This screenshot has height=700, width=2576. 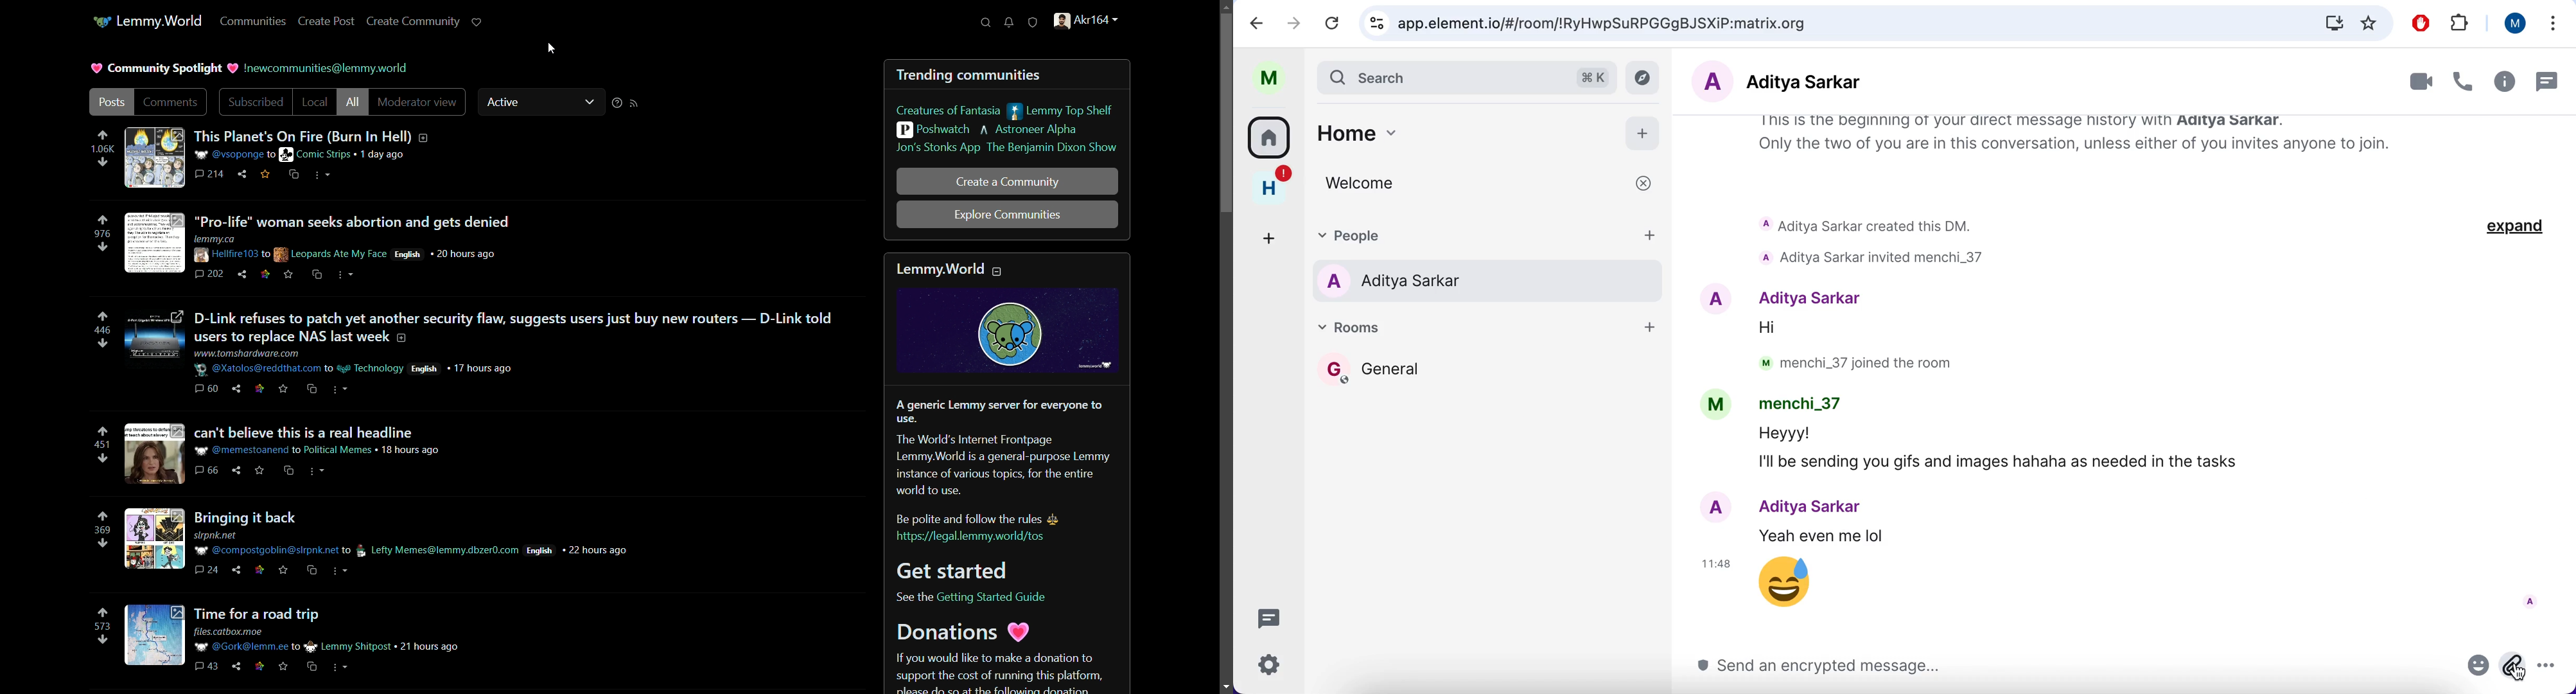 I want to click on downvote, so click(x=102, y=248).